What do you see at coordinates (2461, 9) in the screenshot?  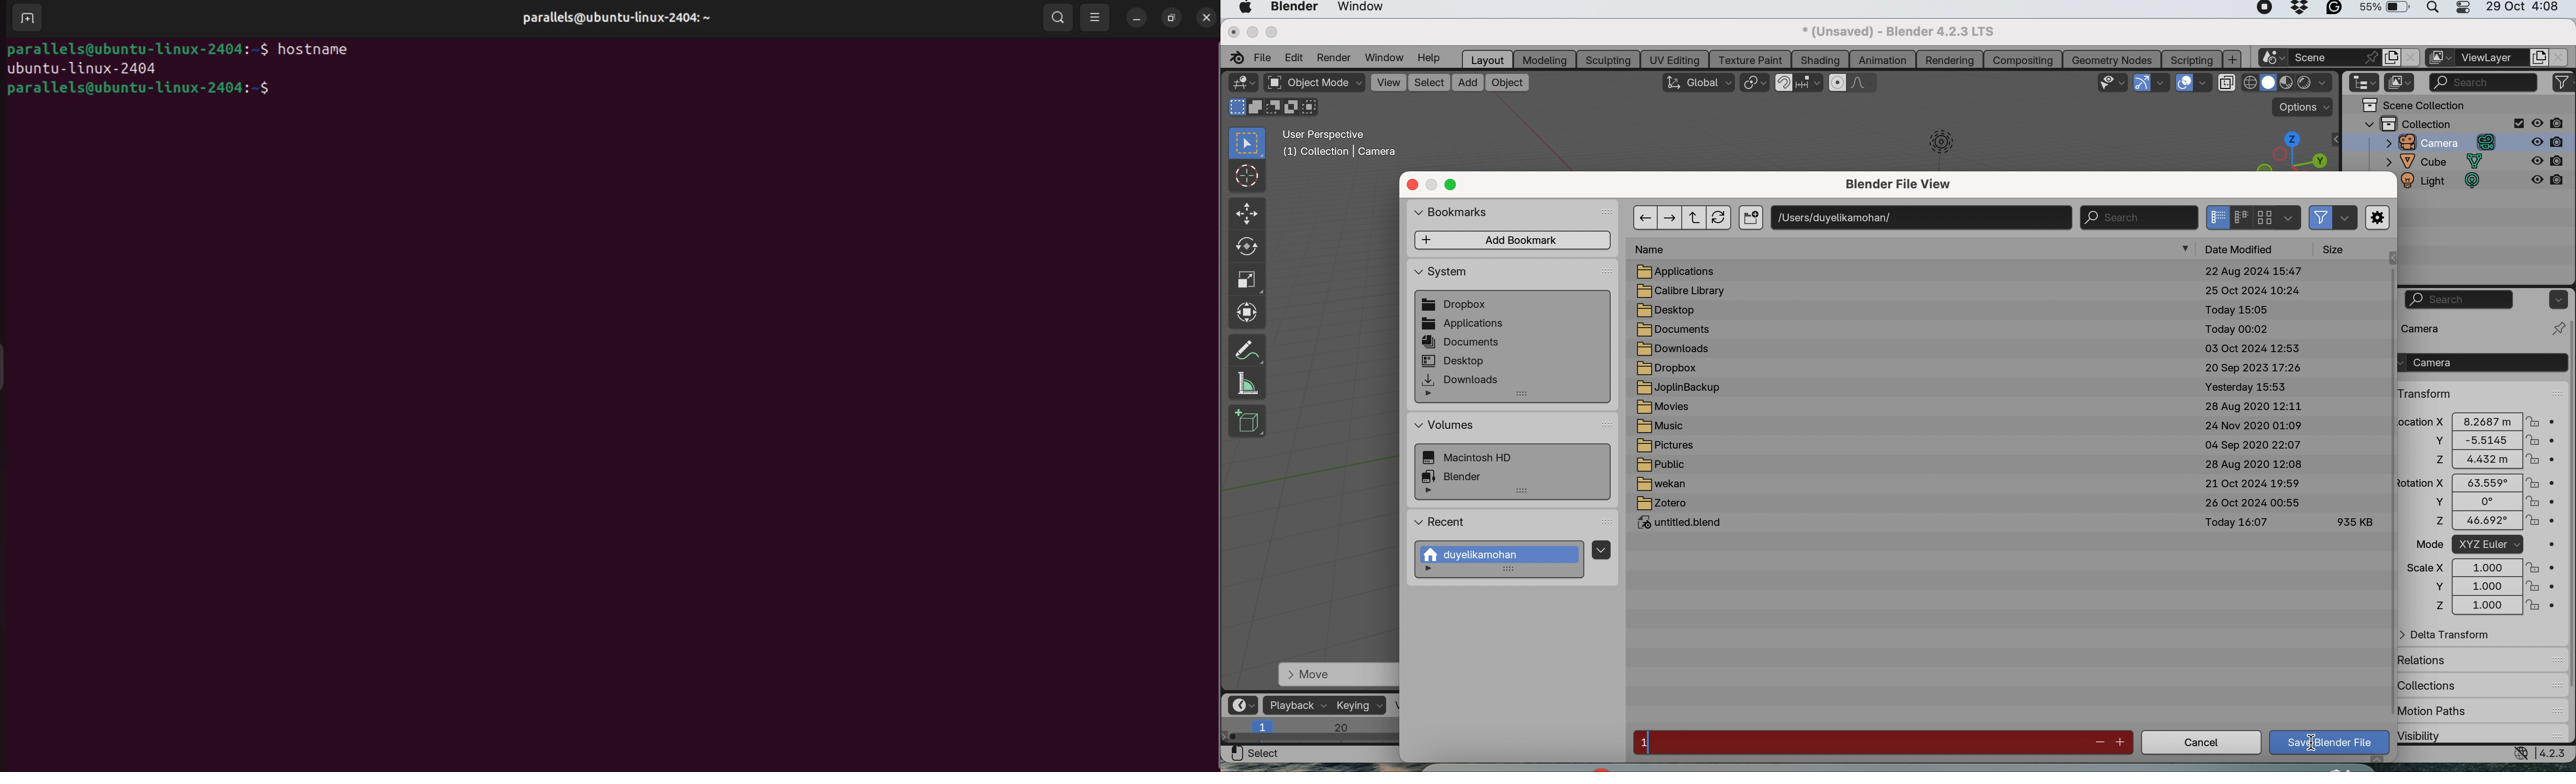 I see `control center` at bounding box center [2461, 9].